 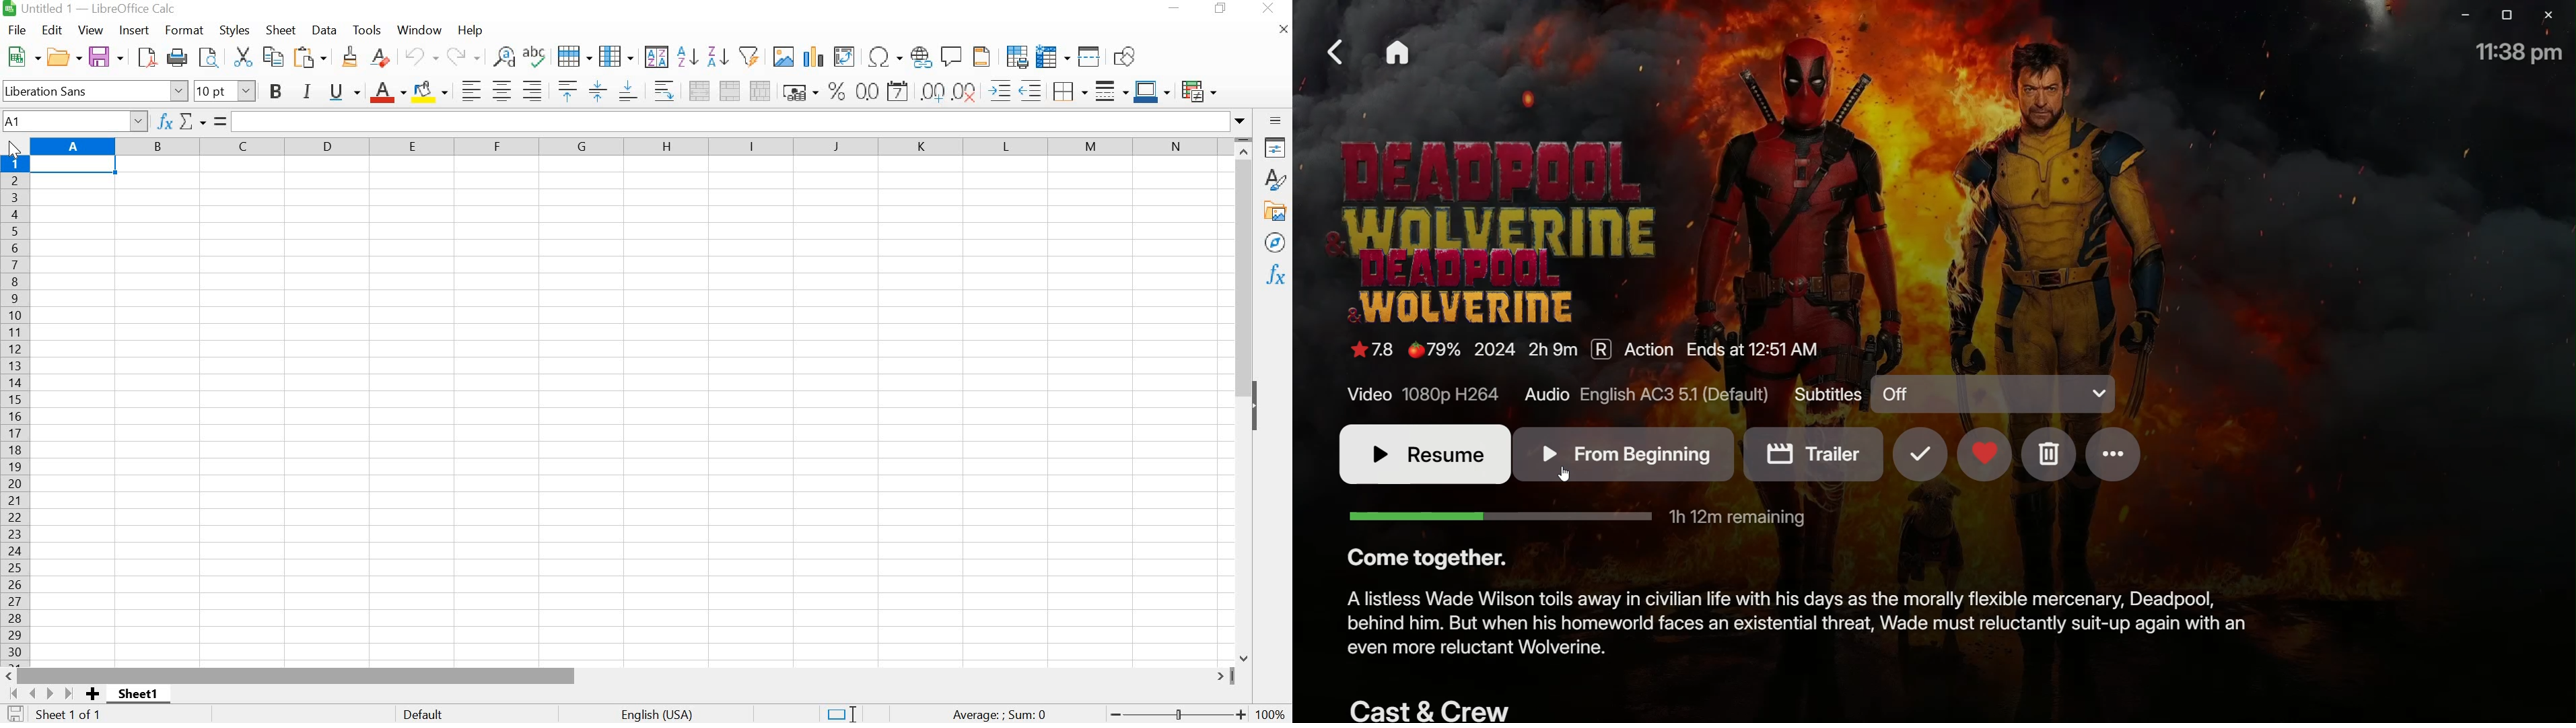 What do you see at coordinates (1565, 476) in the screenshot?
I see `cursor` at bounding box center [1565, 476].